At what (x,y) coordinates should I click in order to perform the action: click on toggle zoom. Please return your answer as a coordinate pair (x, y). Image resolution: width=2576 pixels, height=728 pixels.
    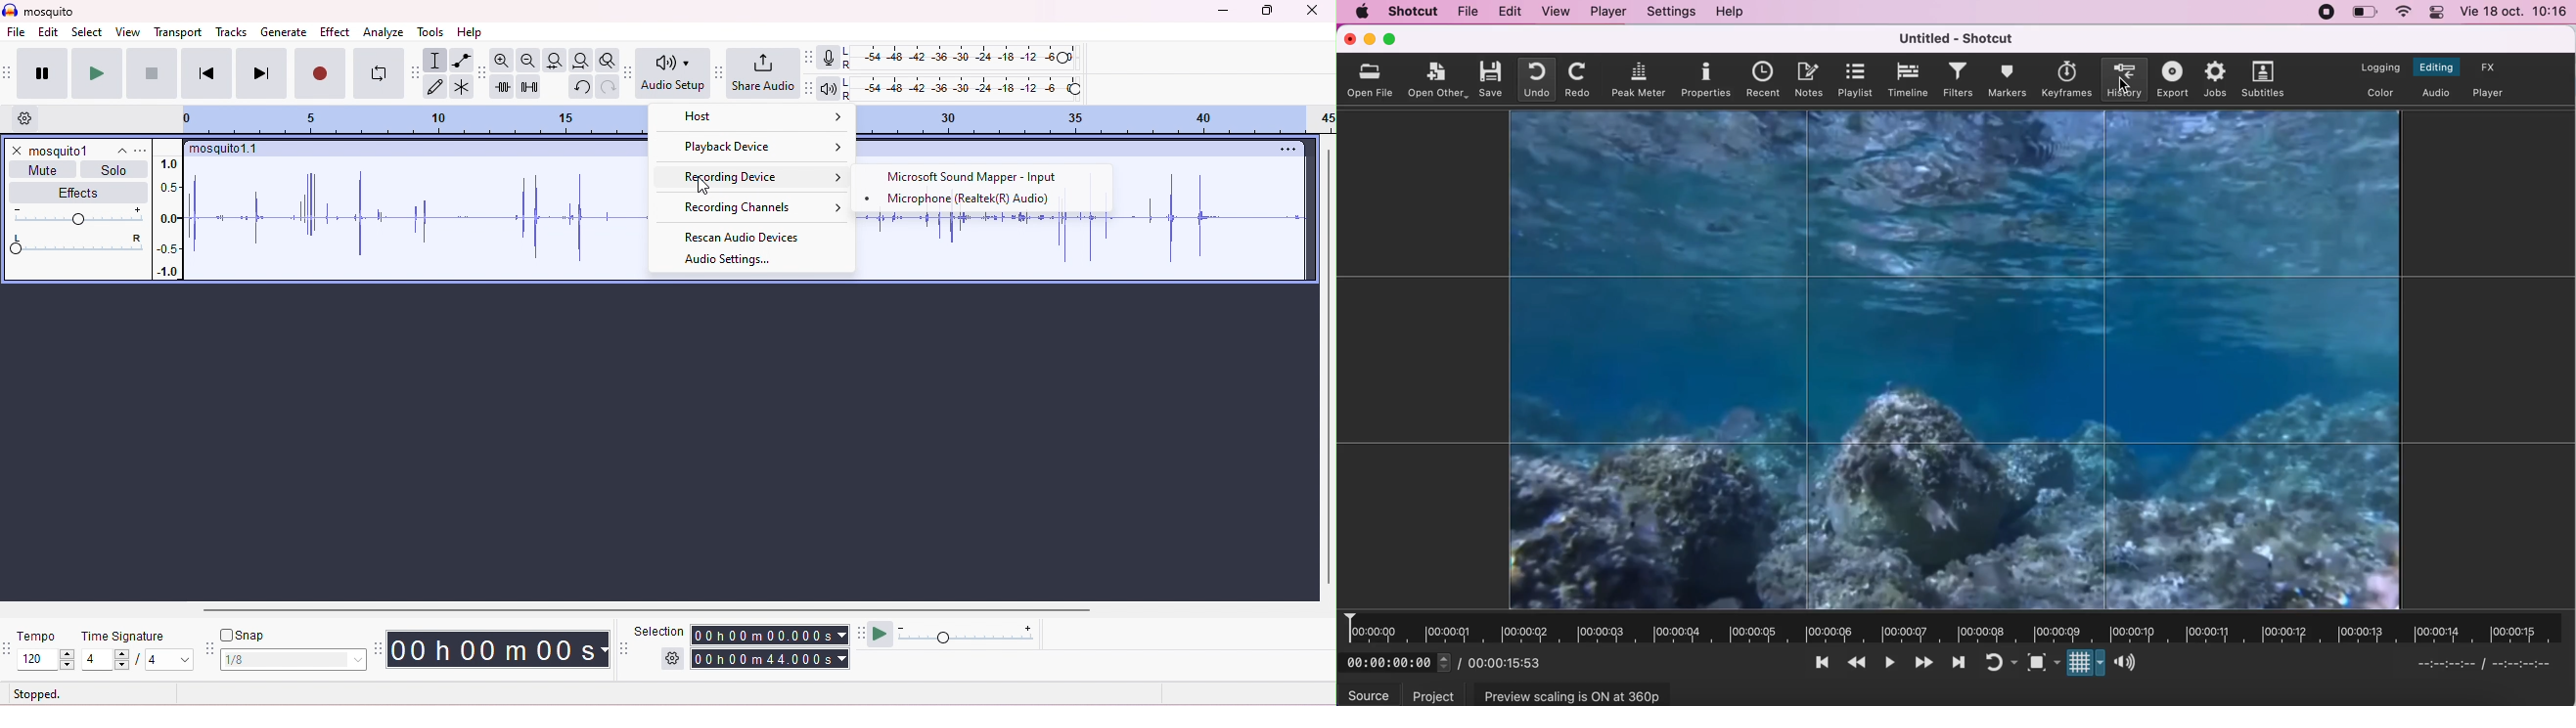
    Looking at the image, I should click on (2042, 665).